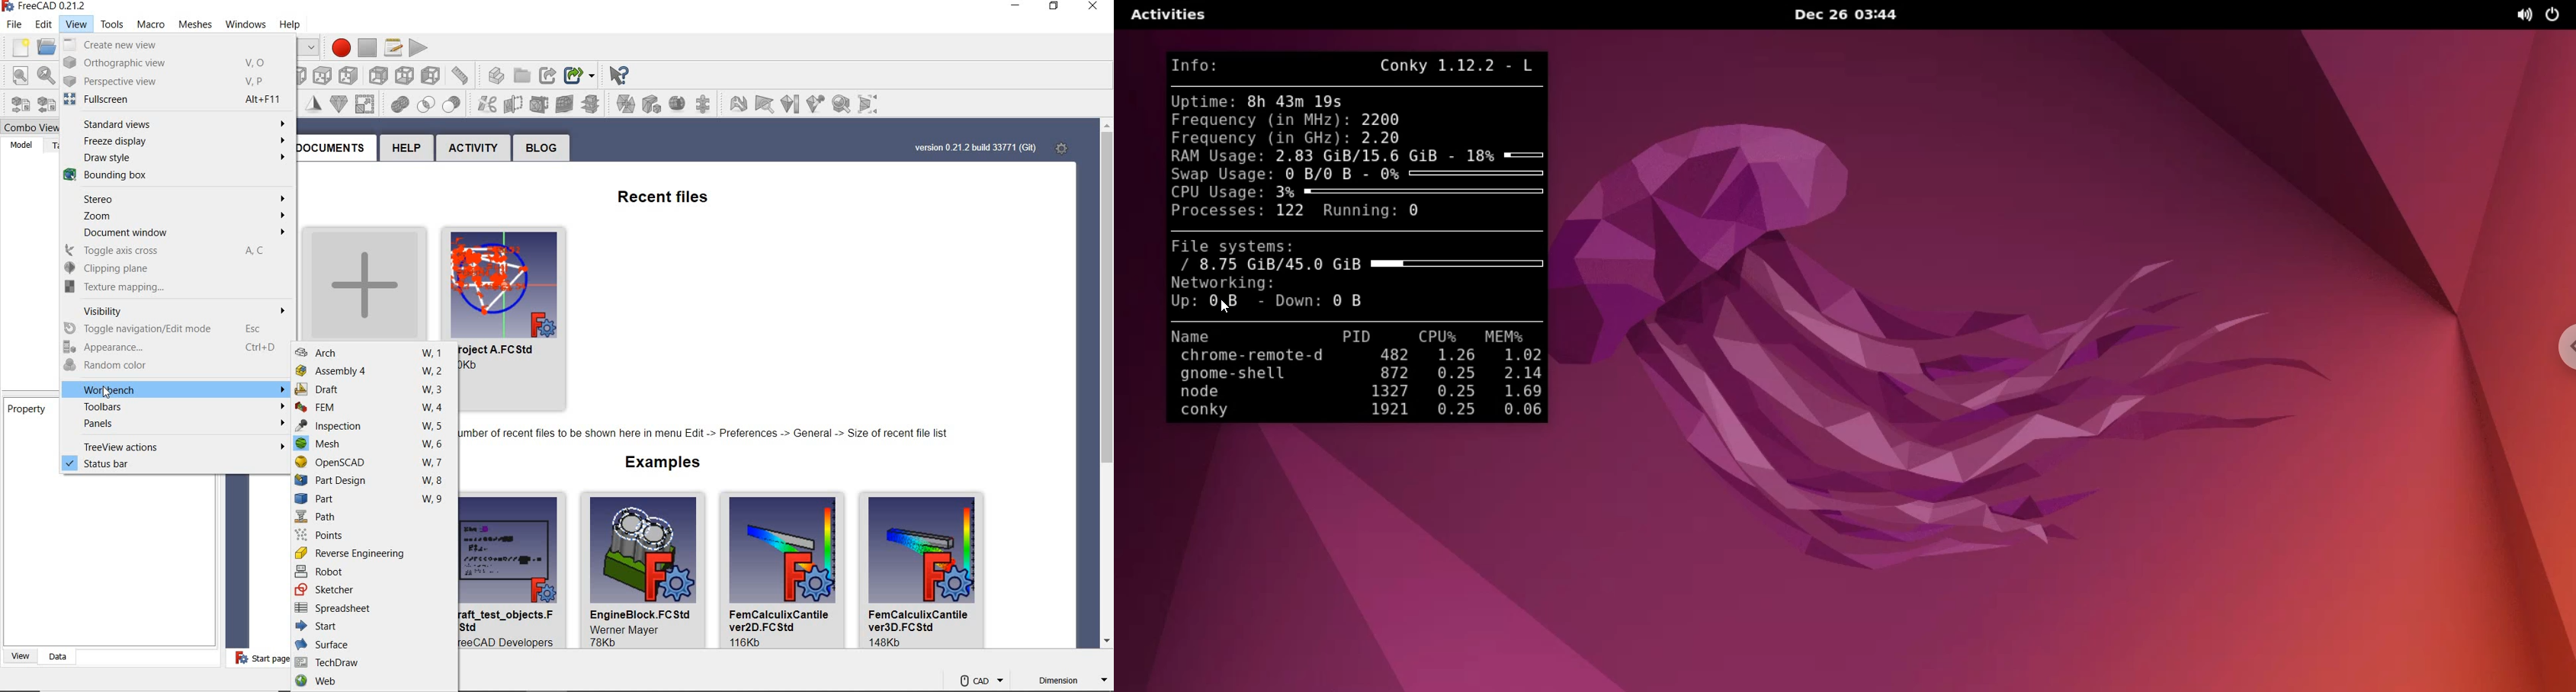 The image size is (2576, 700). Describe the element at coordinates (322, 73) in the screenshot. I see `right` at that location.